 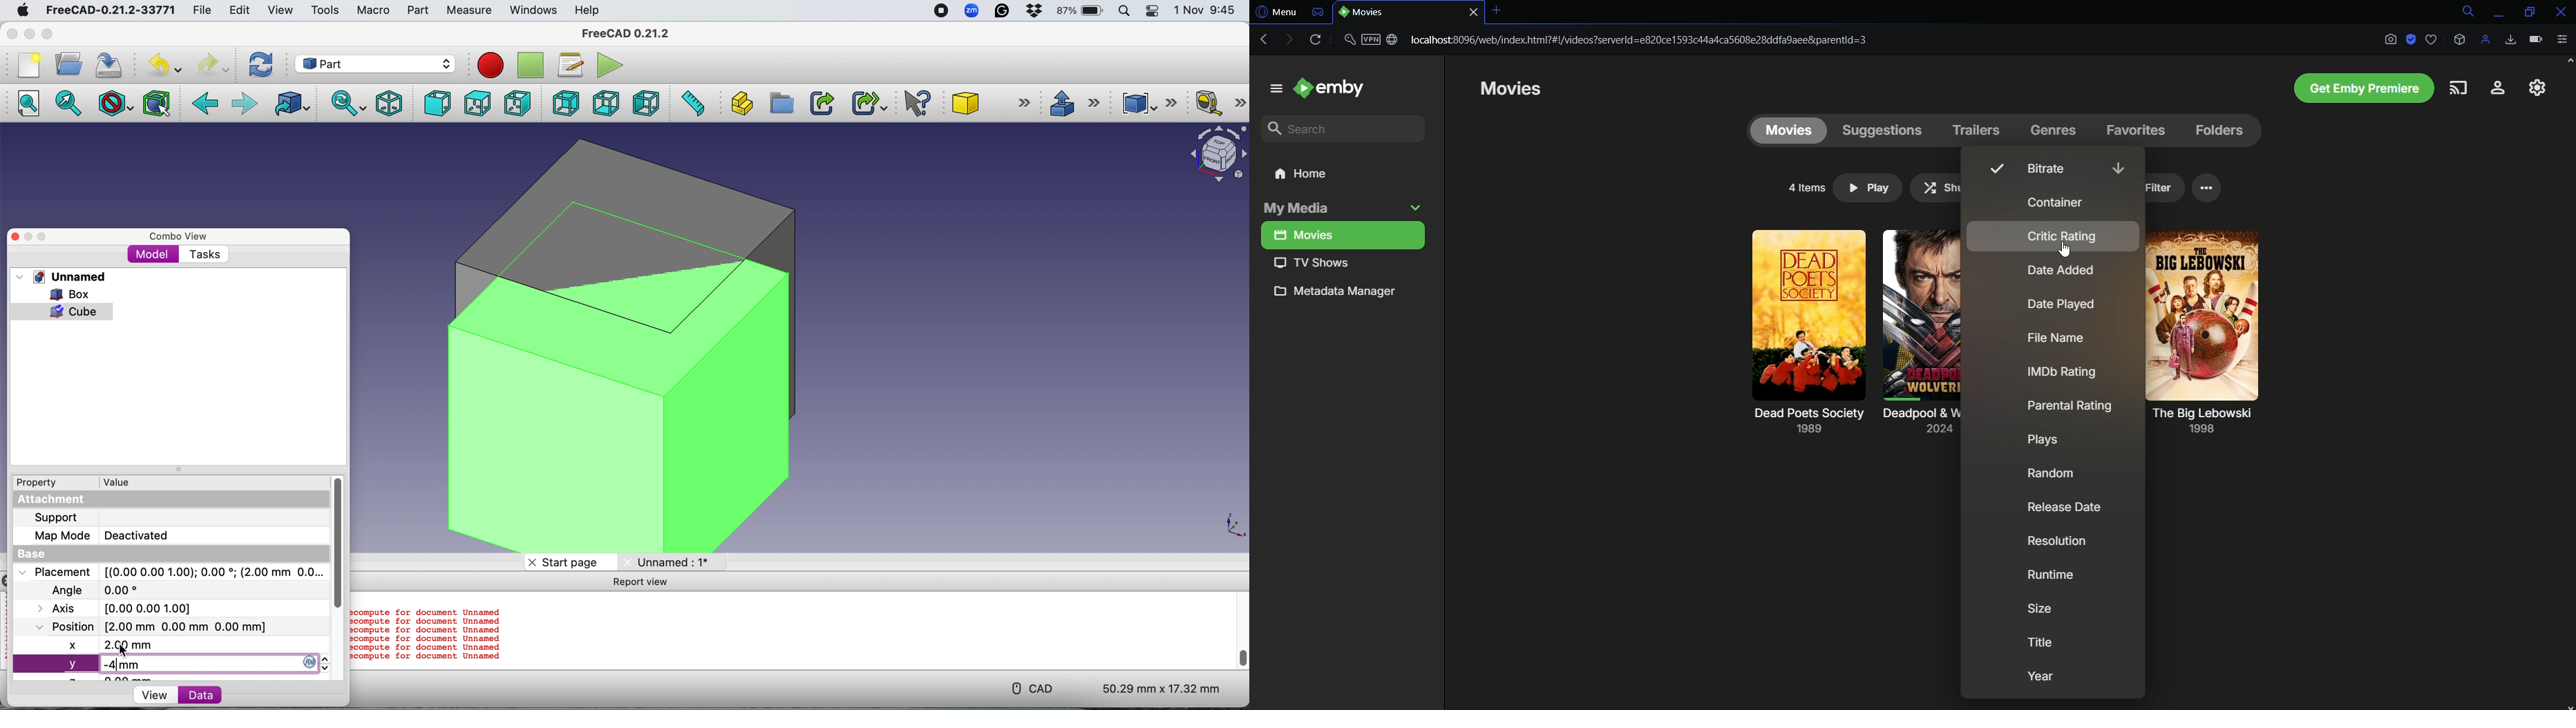 I want to click on Help, so click(x=587, y=10).